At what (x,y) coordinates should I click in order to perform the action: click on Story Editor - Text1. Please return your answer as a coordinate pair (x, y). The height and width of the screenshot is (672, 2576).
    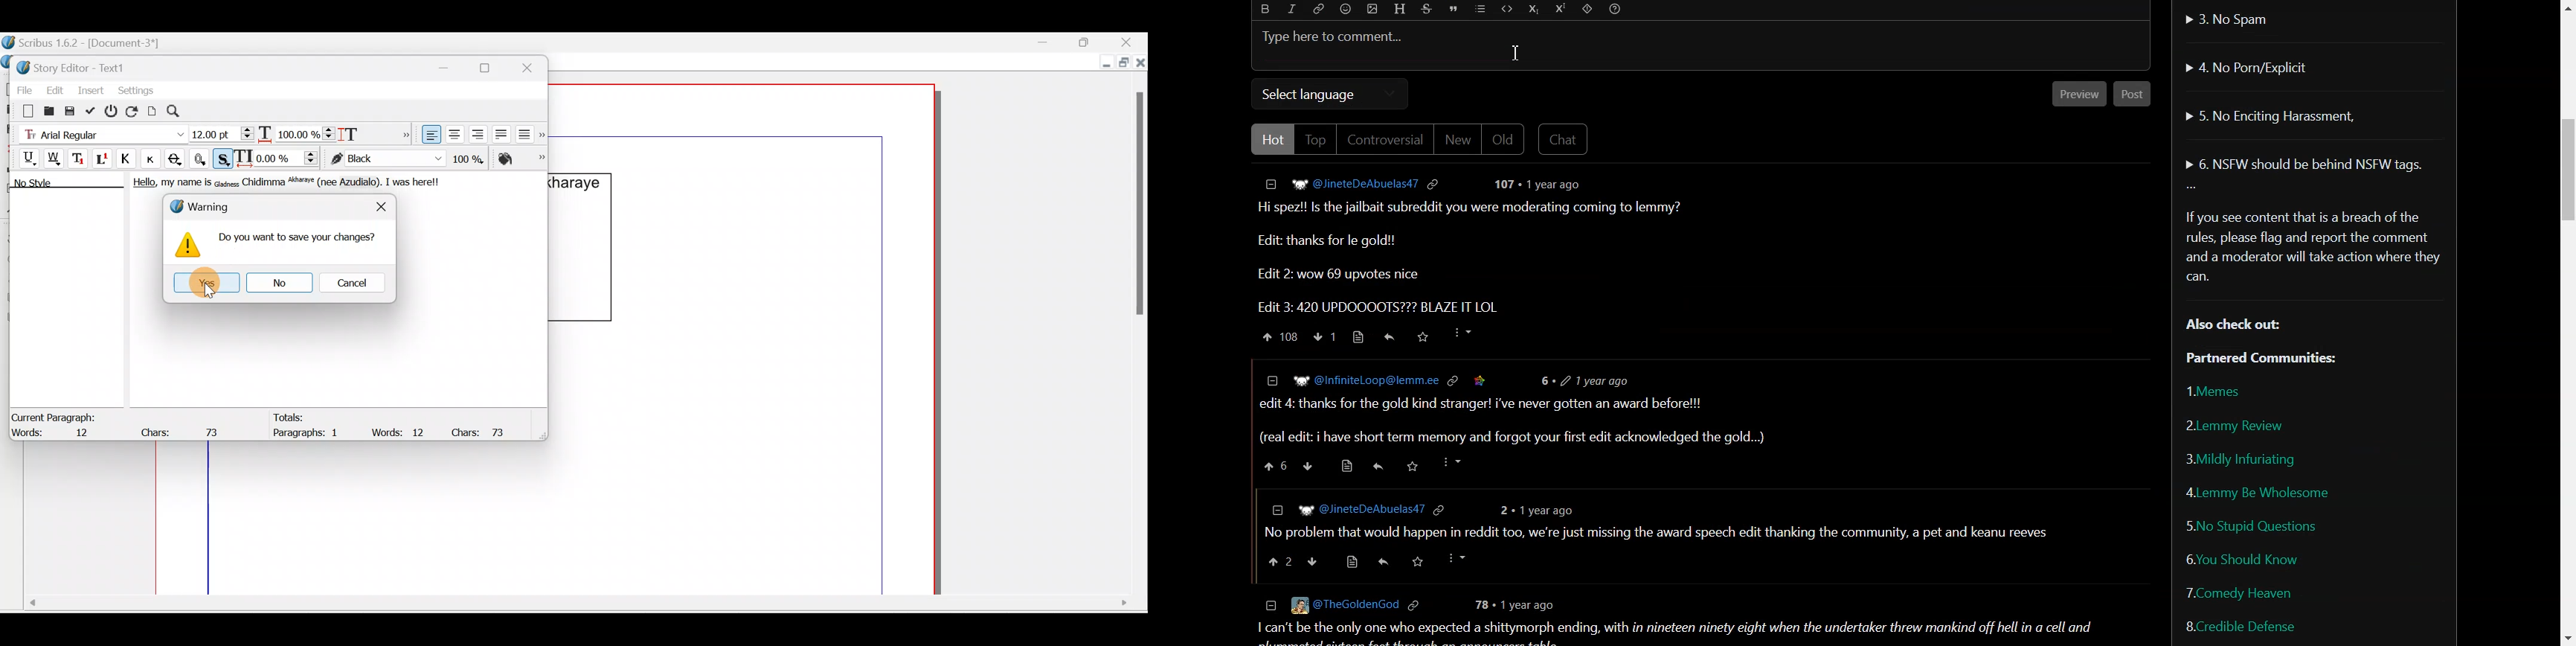
    Looking at the image, I should click on (75, 66).